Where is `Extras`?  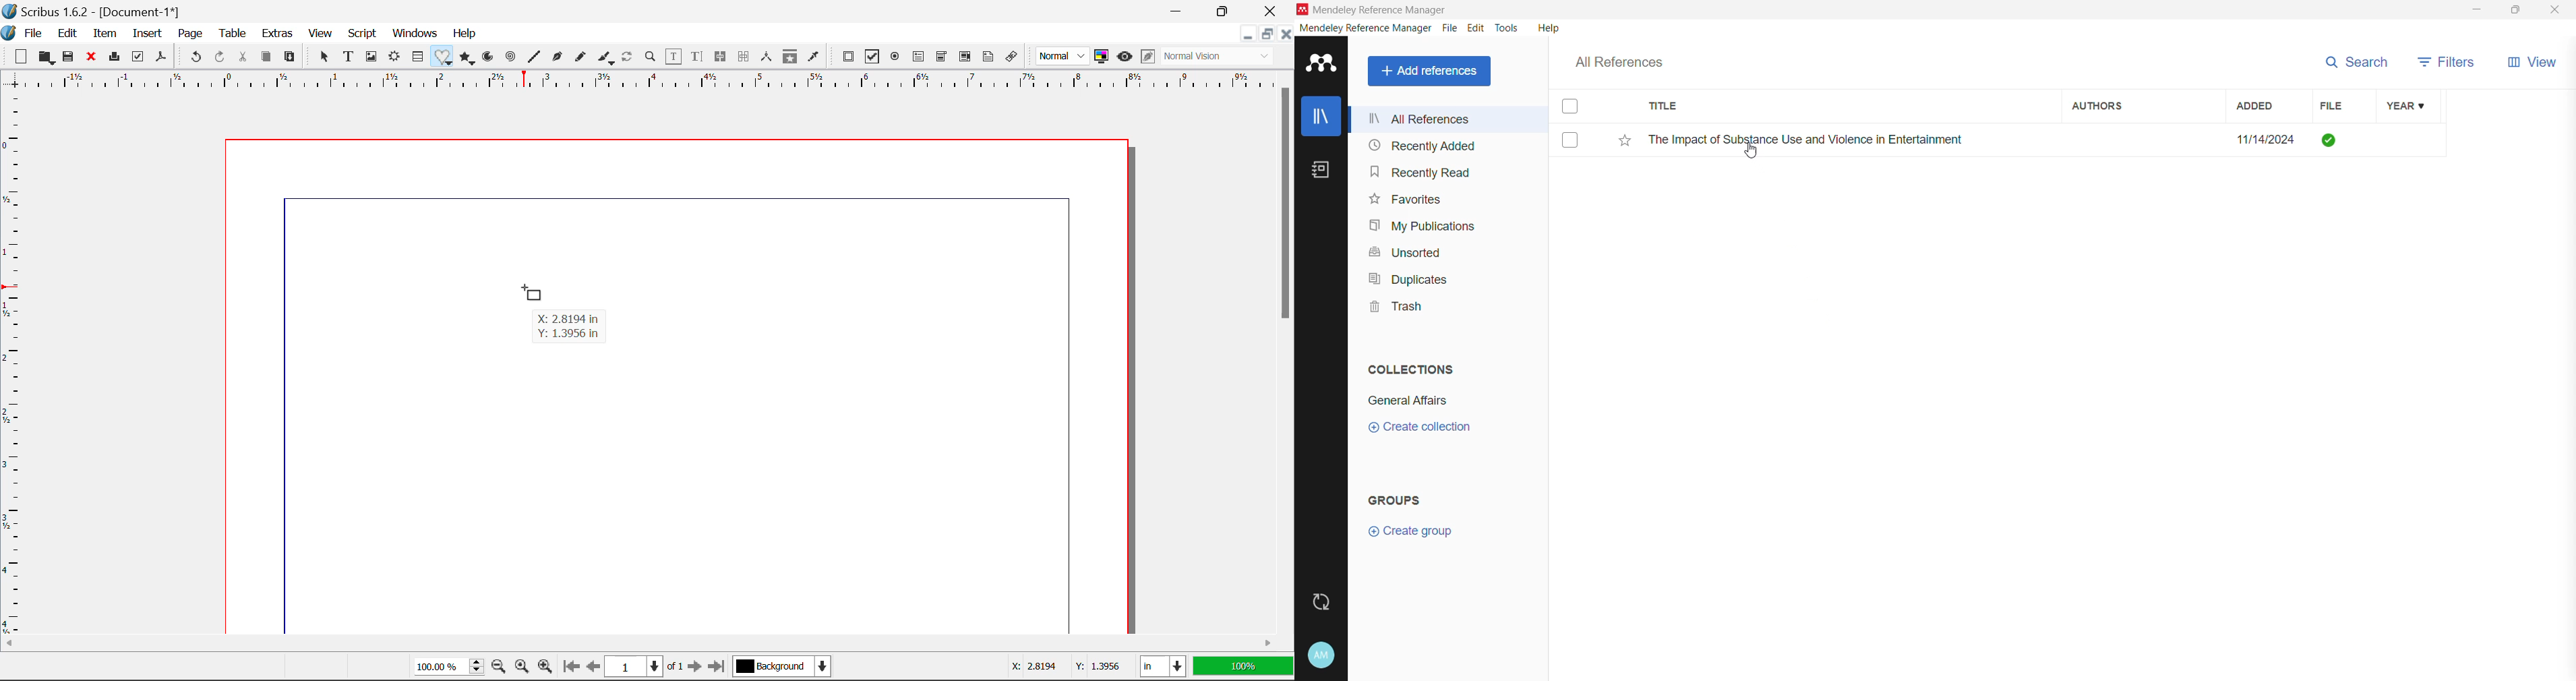 Extras is located at coordinates (280, 34).